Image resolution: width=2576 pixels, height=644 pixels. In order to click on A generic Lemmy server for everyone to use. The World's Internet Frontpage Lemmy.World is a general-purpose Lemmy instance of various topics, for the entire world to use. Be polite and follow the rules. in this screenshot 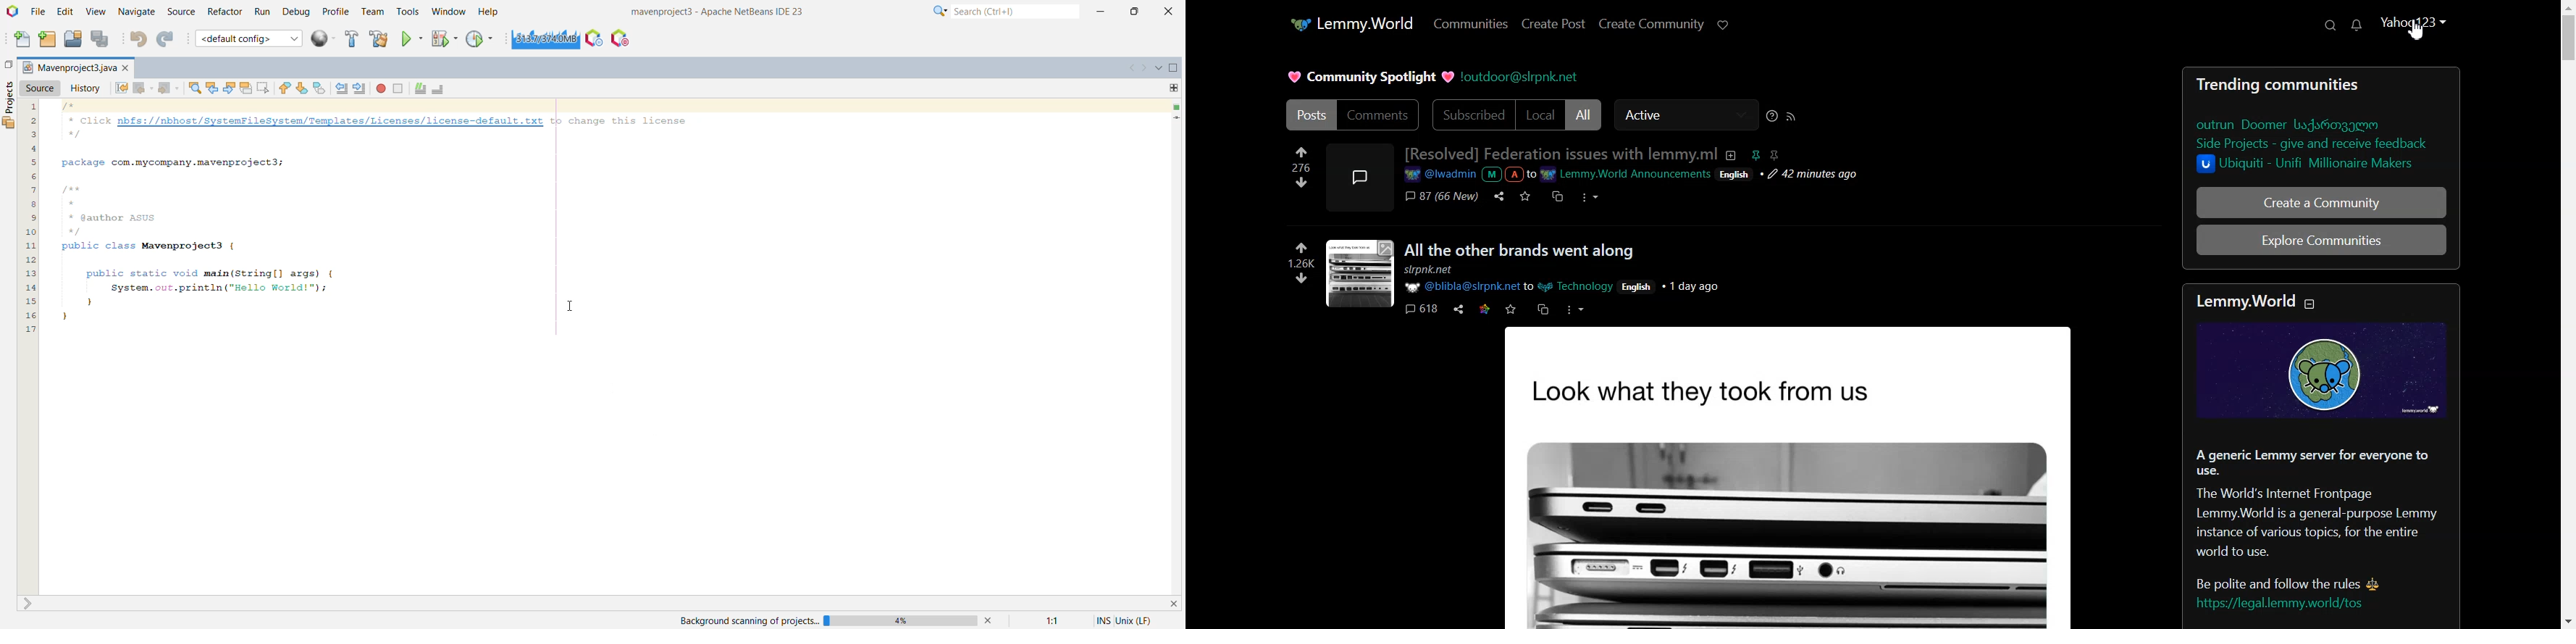, I will do `click(2323, 515)`.